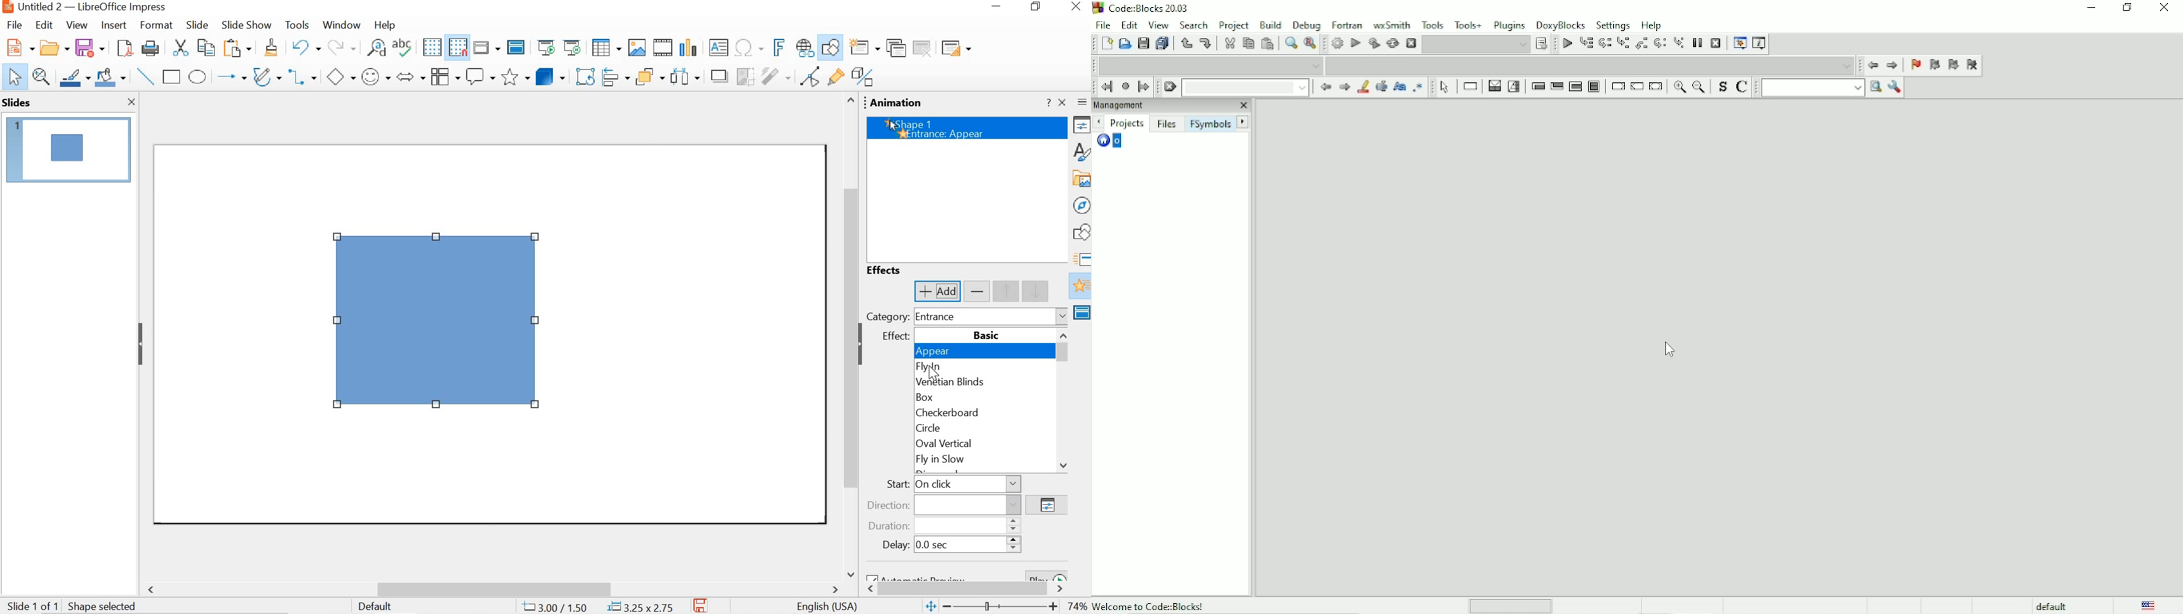 This screenshot has height=616, width=2184. Describe the element at coordinates (1637, 88) in the screenshot. I see `Continue instruction` at that location.